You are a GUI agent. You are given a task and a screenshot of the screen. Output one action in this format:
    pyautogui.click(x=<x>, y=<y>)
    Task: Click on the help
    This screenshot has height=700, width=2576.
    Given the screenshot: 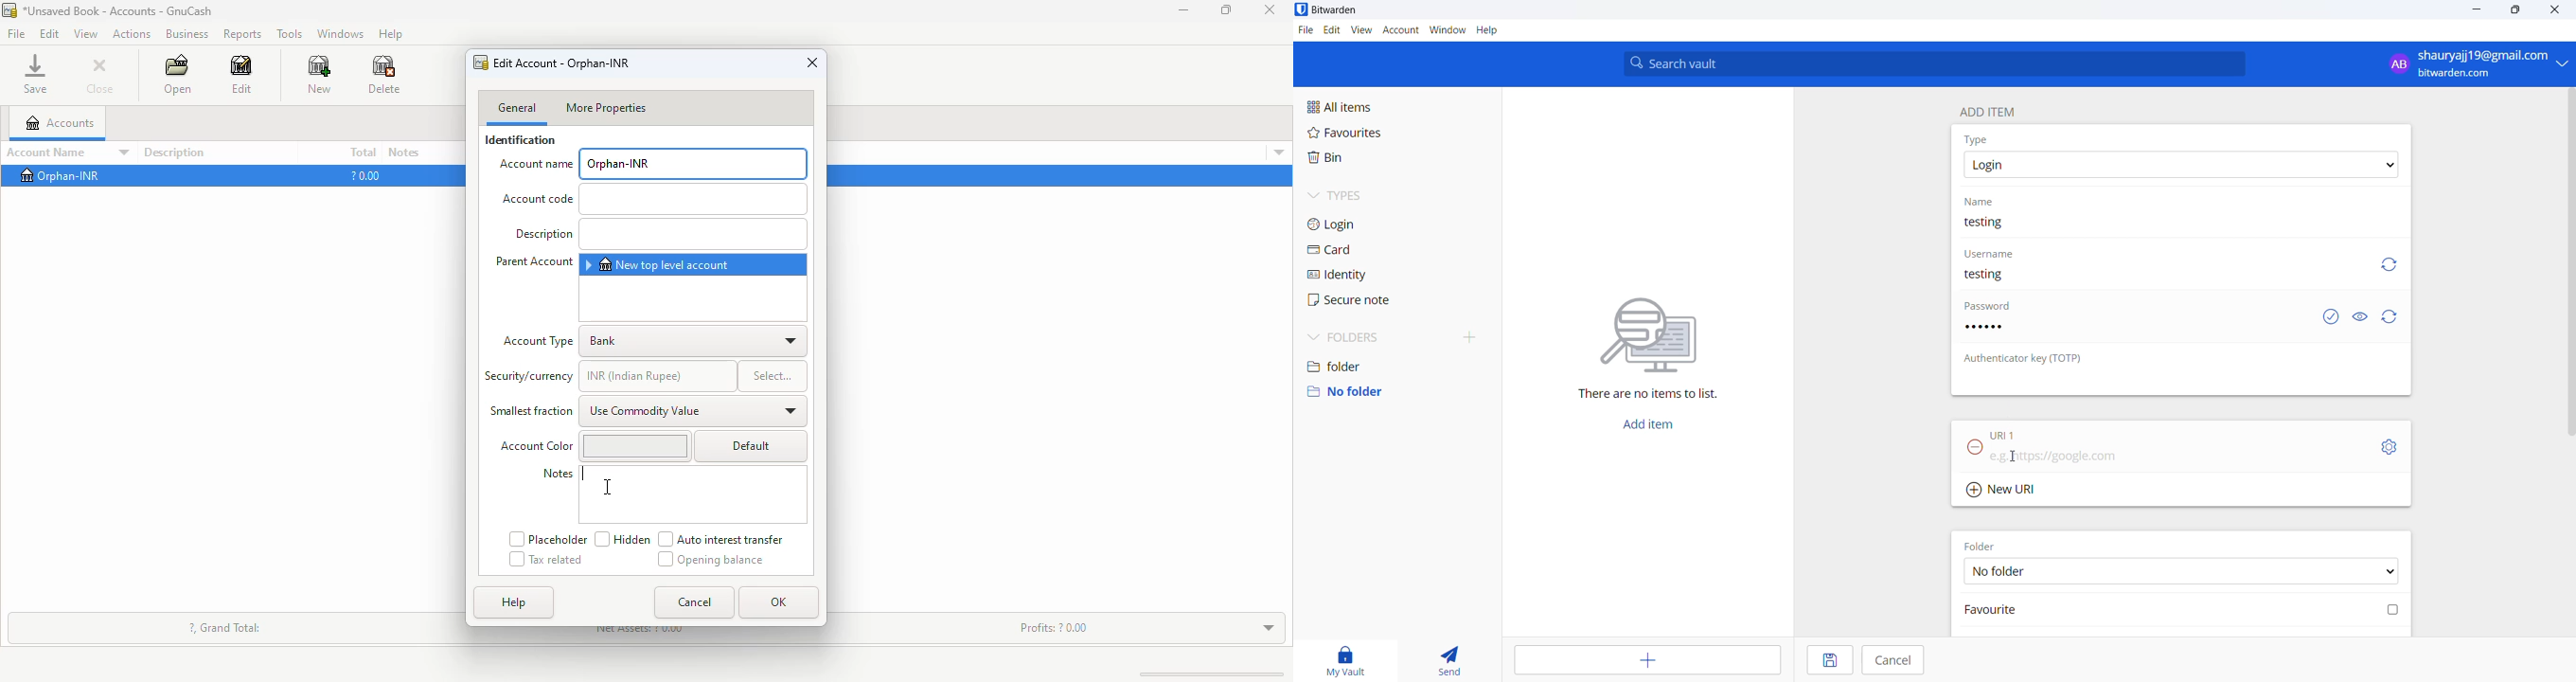 What is the action you would take?
    pyautogui.click(x=1489, y=31)
    